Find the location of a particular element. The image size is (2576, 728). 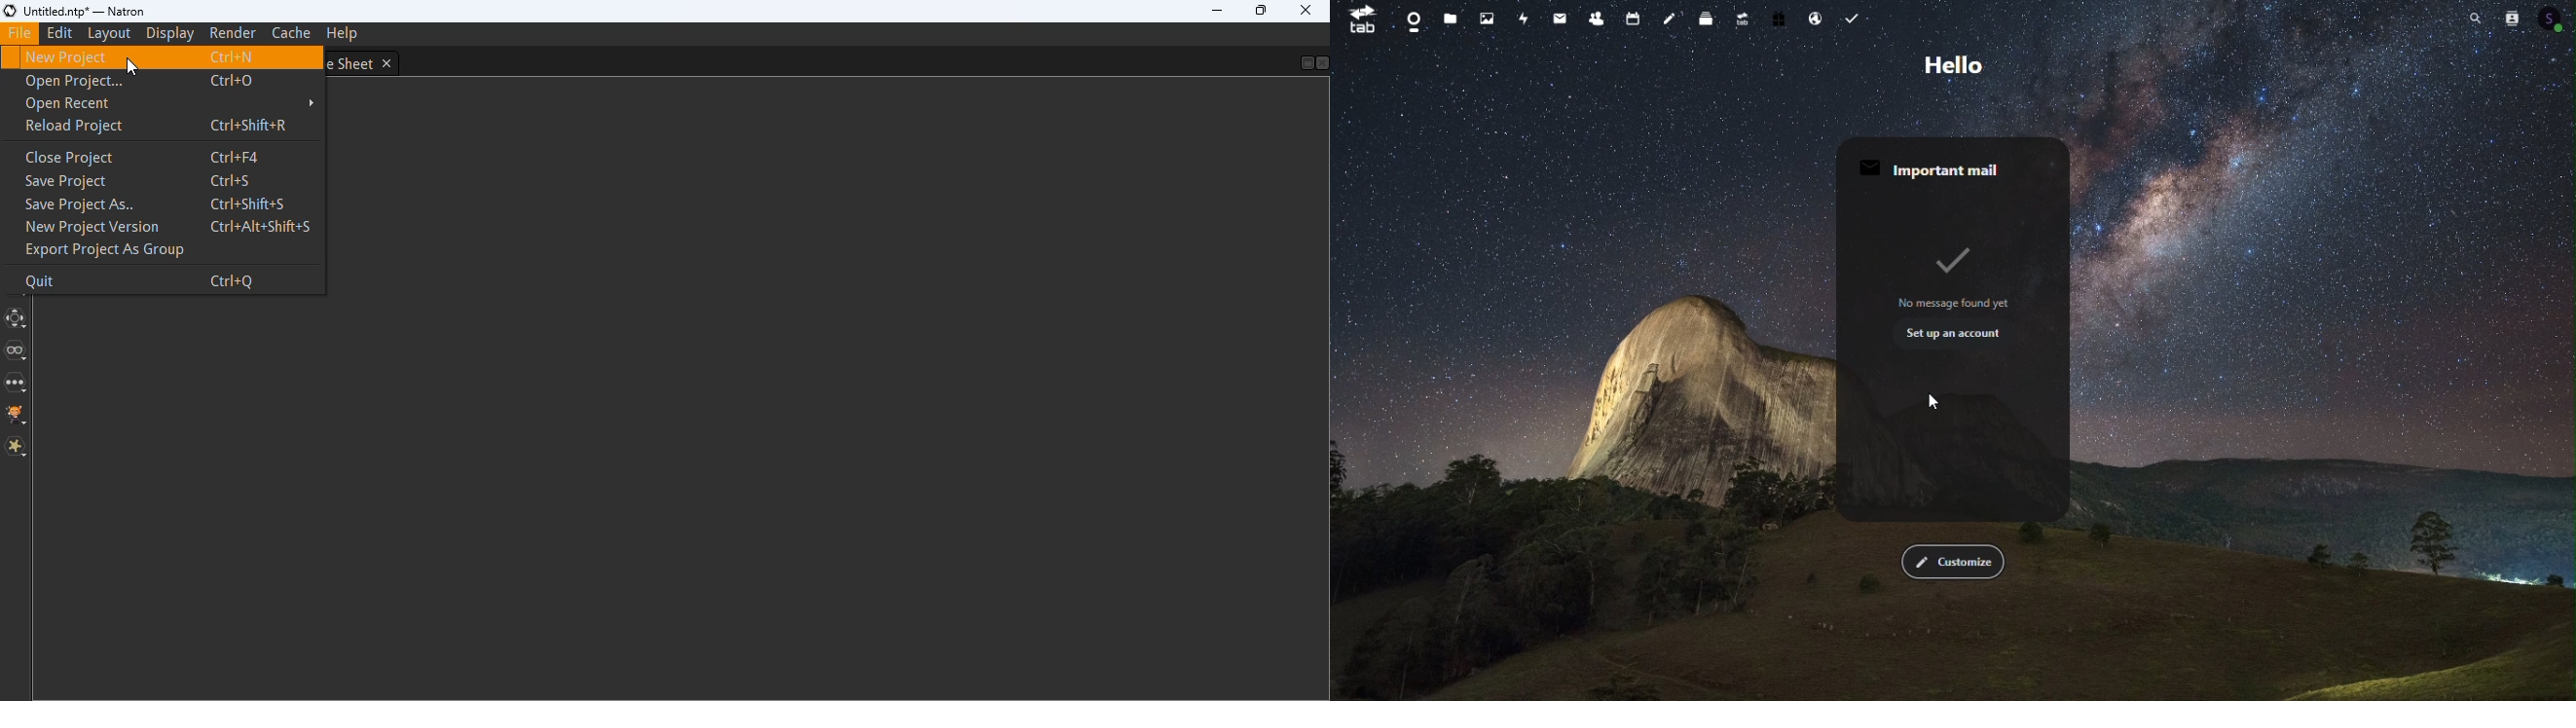

deck is located at coordinates (1706, 17).